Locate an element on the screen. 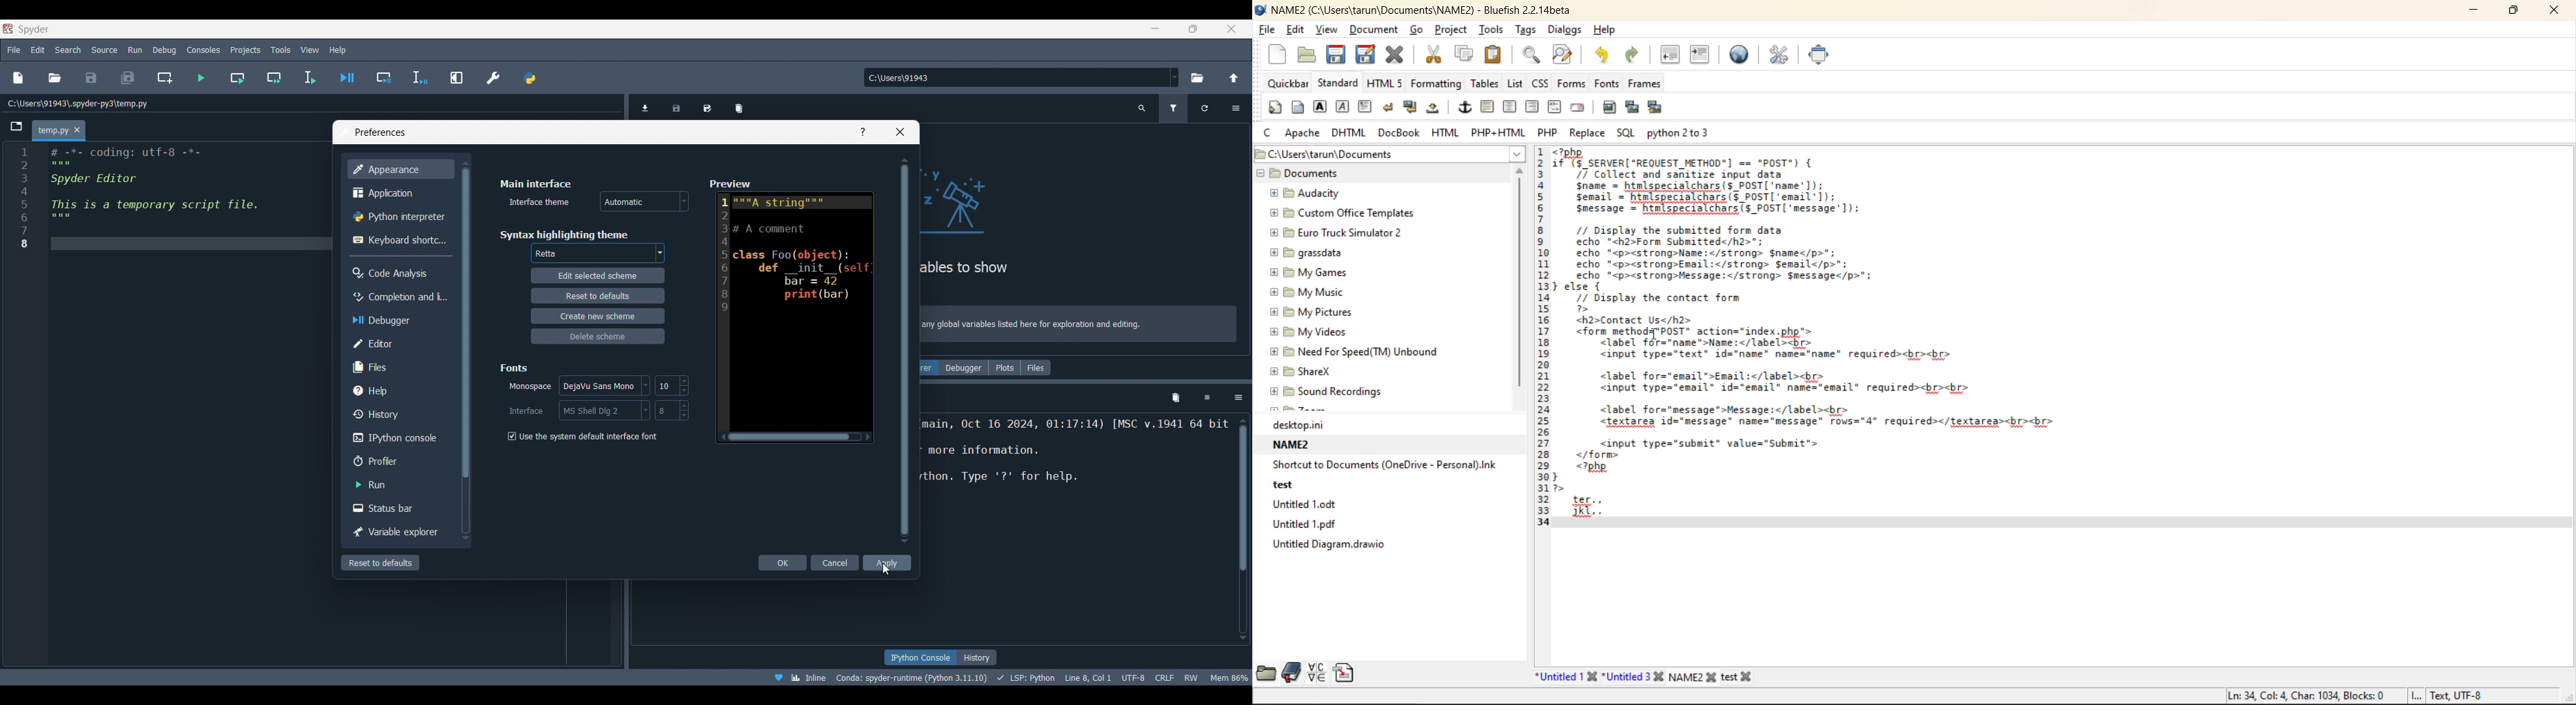 The width and height of the screenshot is (2576, 728). create new scheme is located at coordinates (597, 315).